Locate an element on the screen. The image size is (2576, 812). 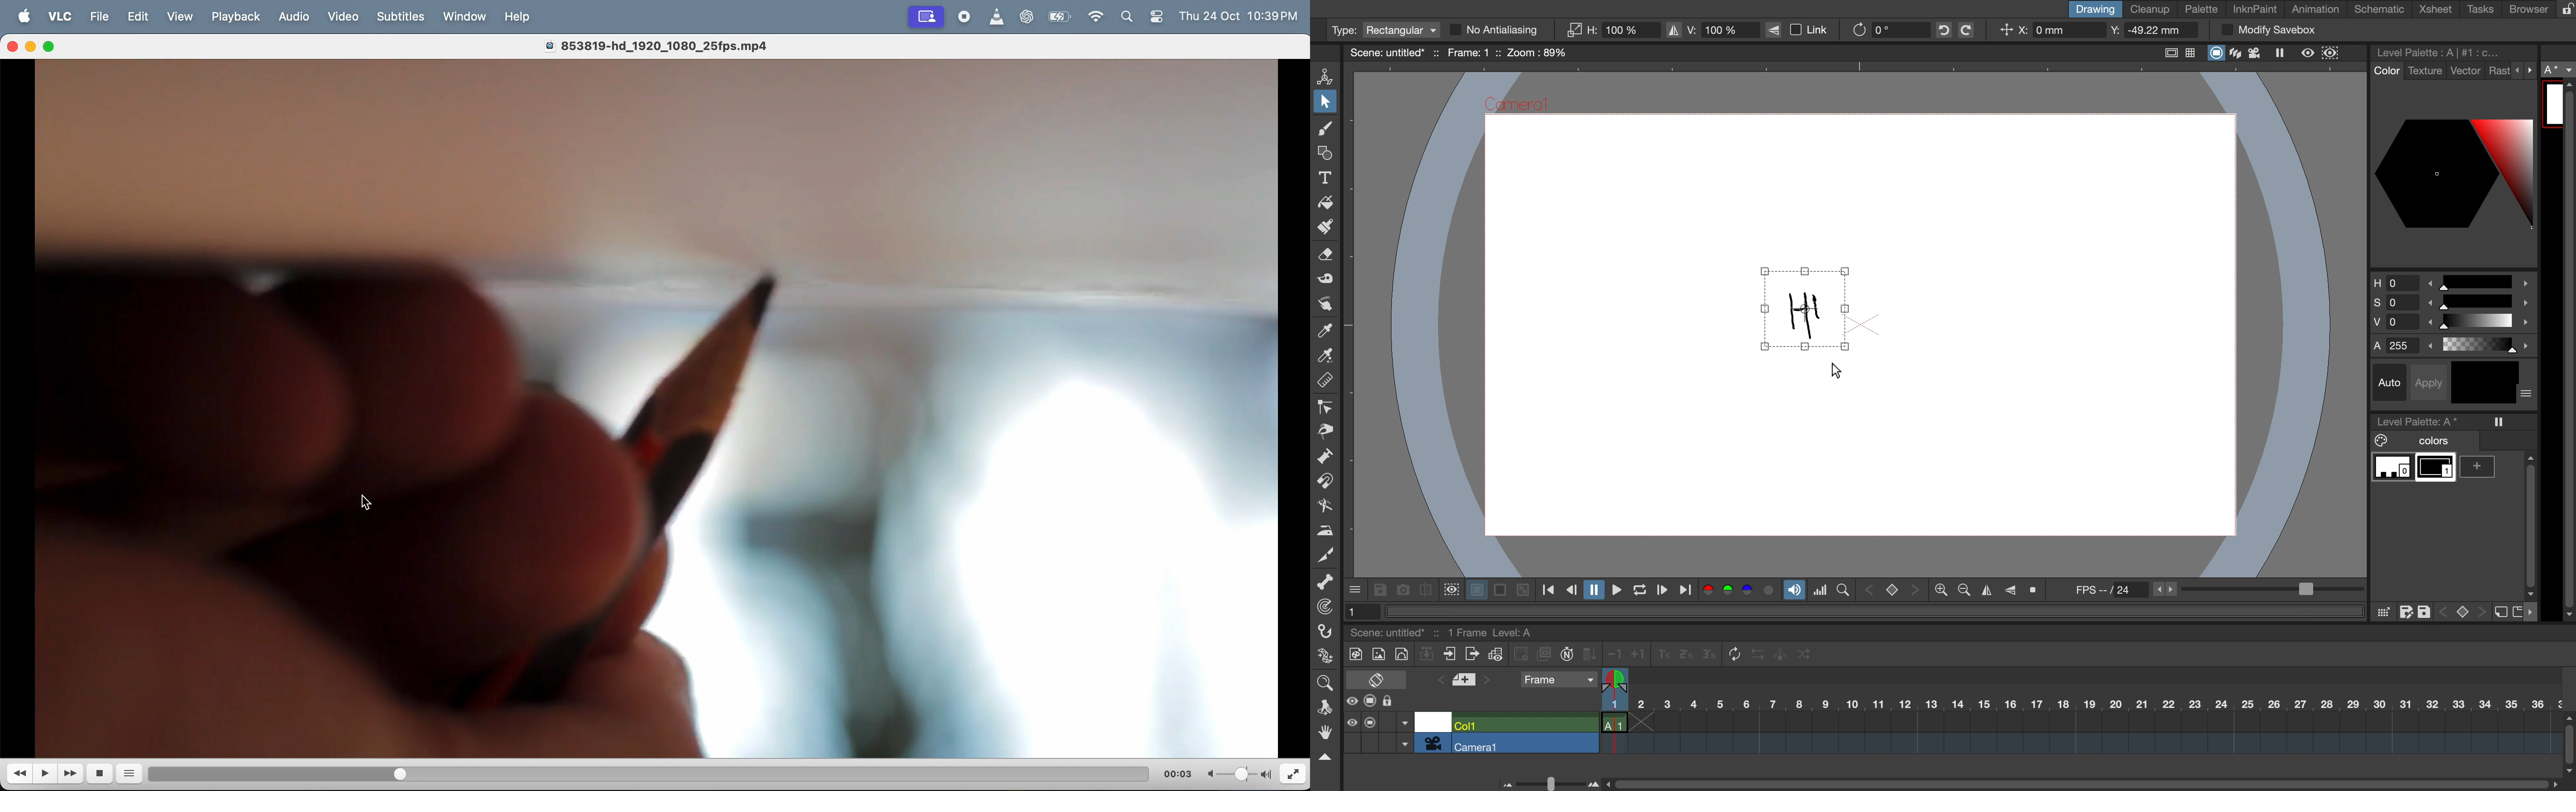
battery is located at coordinates (1059, 17).